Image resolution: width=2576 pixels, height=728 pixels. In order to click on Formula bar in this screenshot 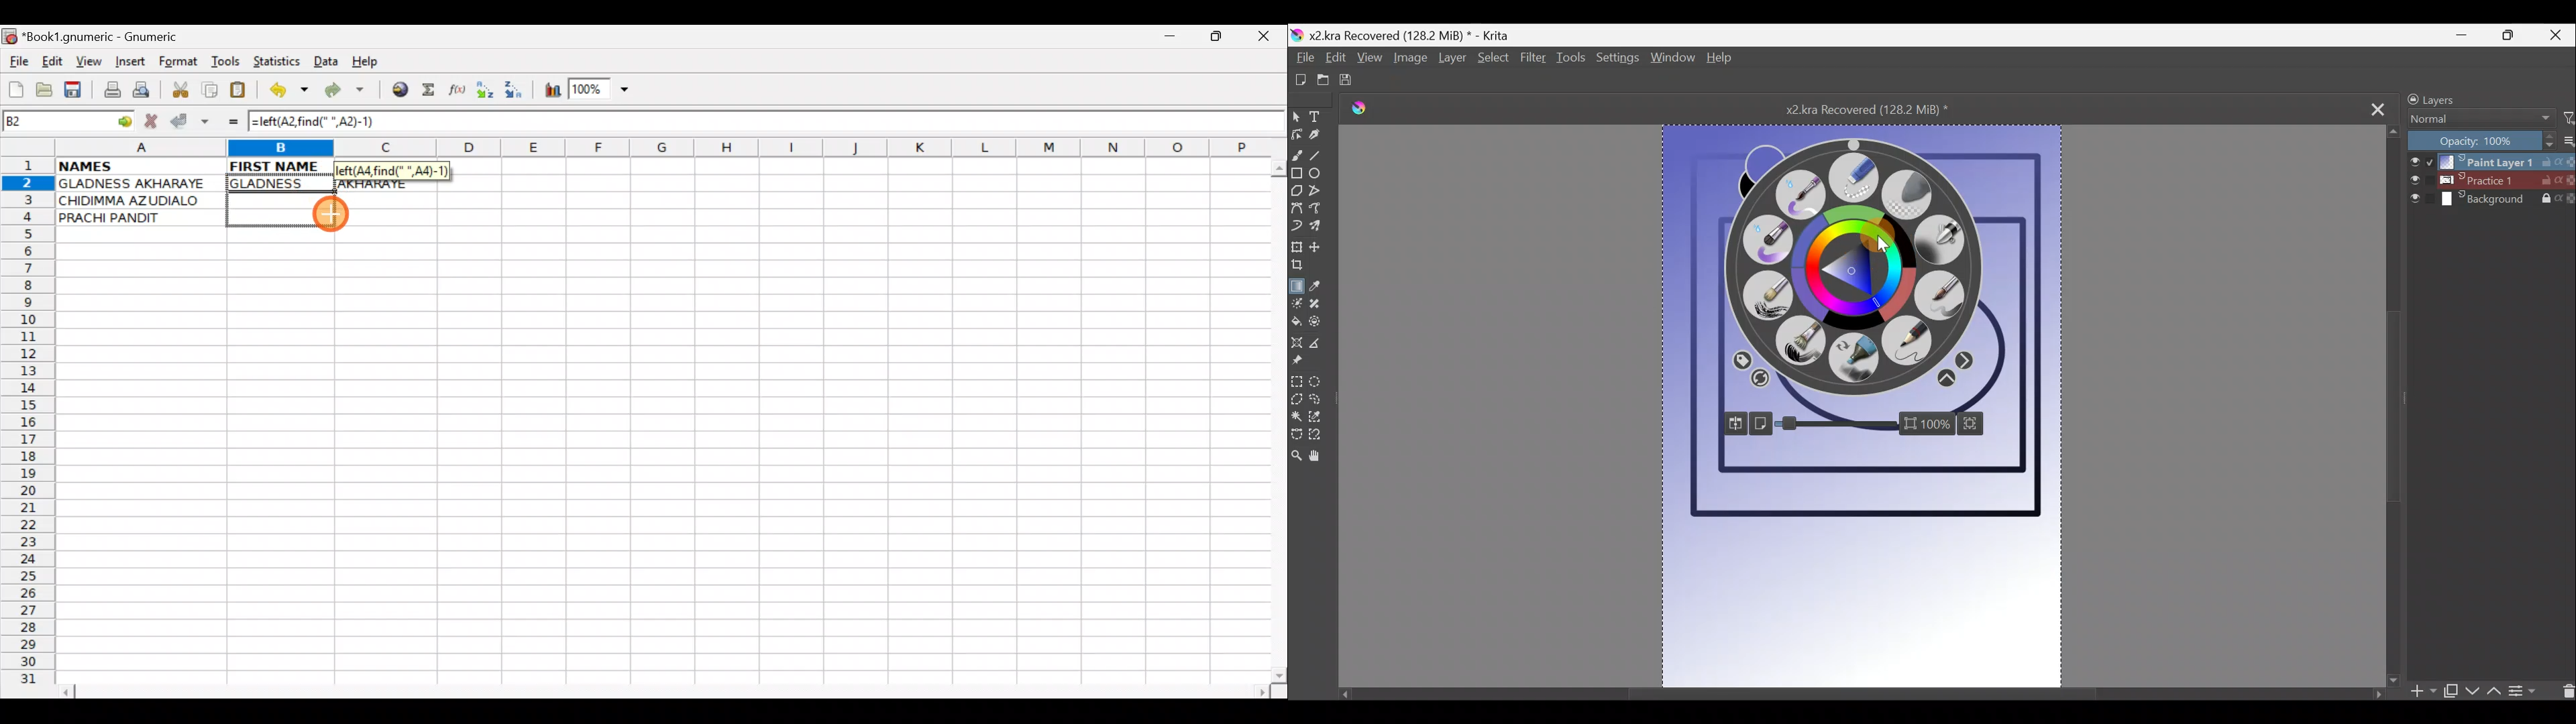, I will do `click(843, 125)`.